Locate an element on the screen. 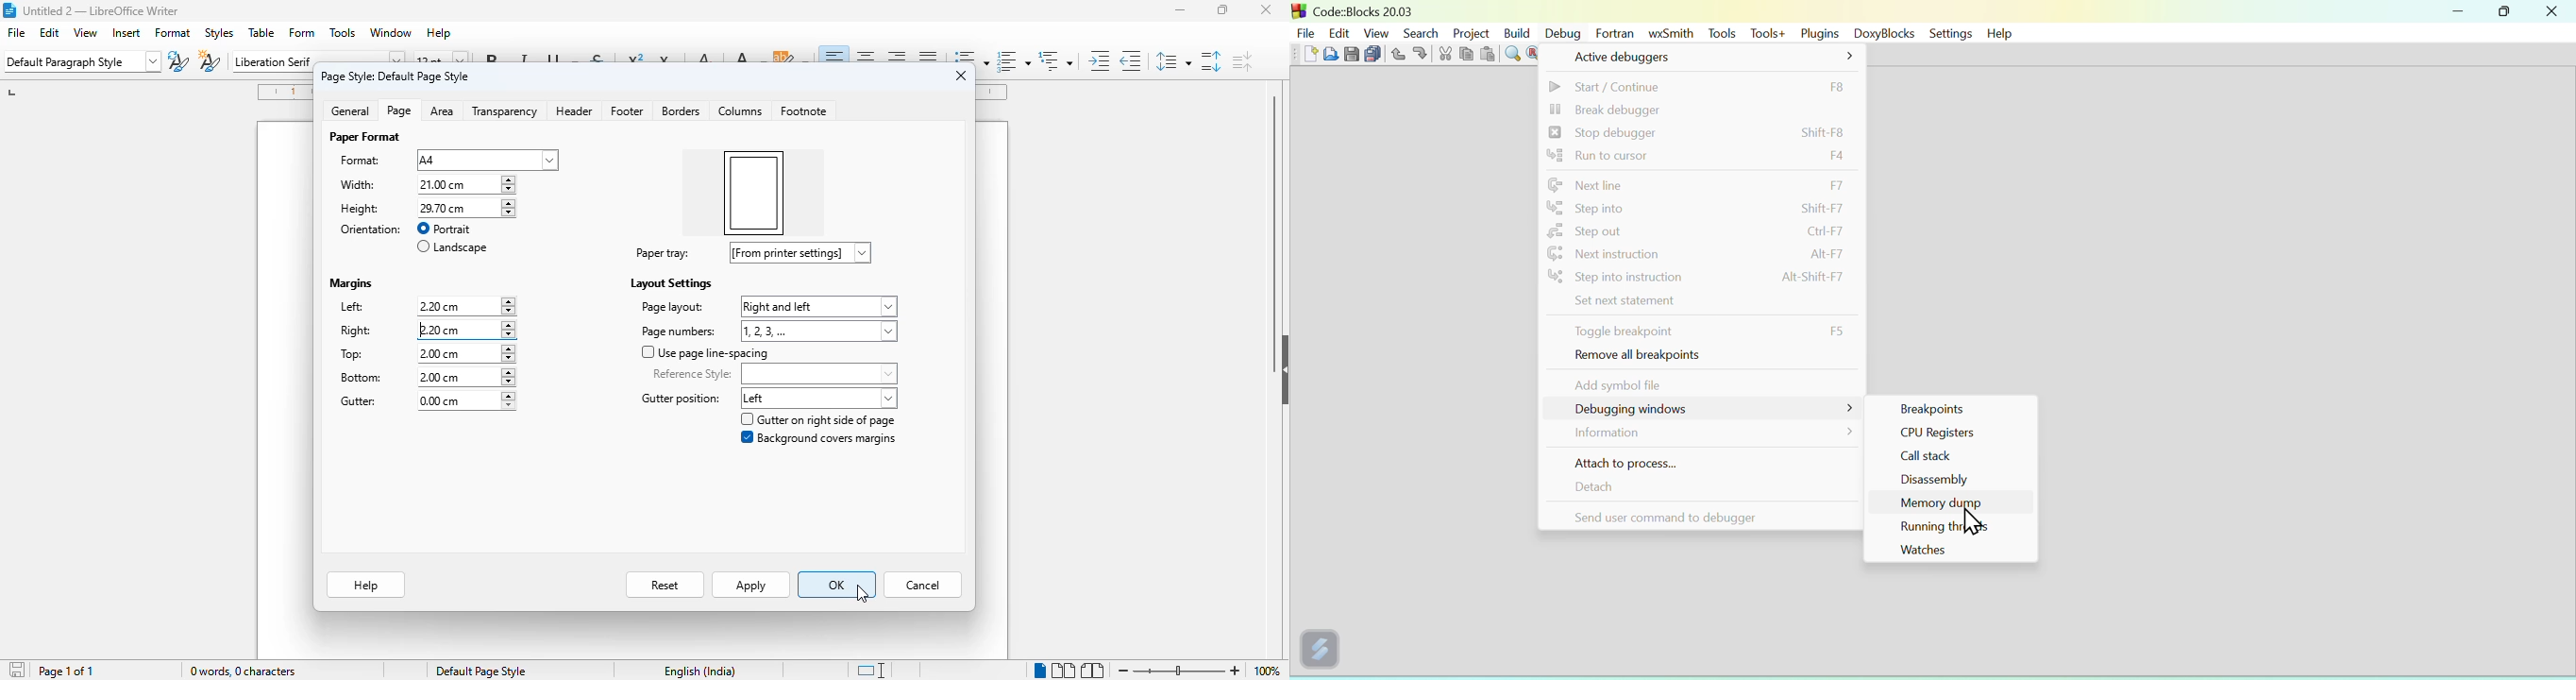 The image size is (2576, 700). paper tray is located at coordinates (662, 251).